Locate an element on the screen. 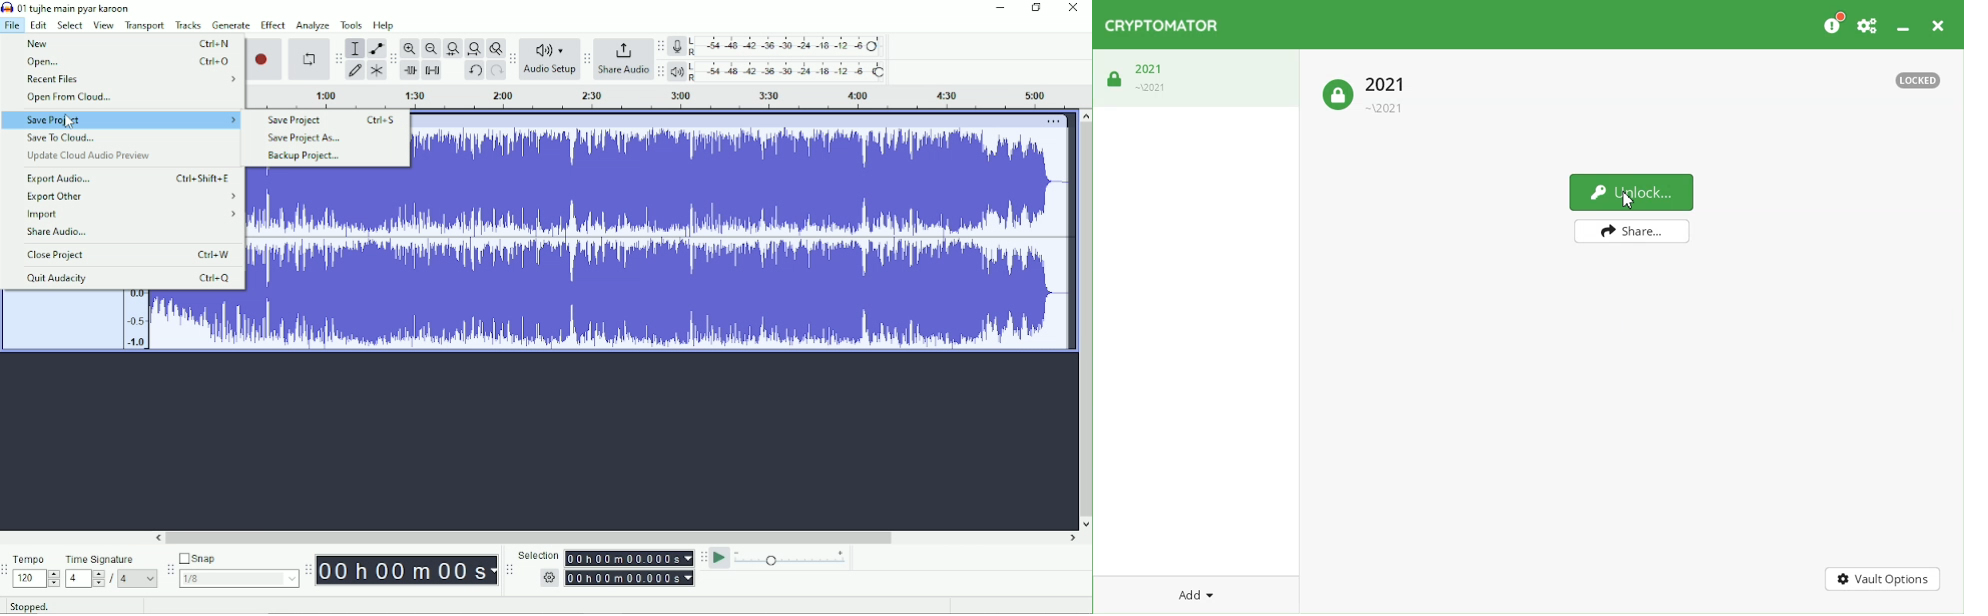  Multi-tool is located at coordinates (375, 72).